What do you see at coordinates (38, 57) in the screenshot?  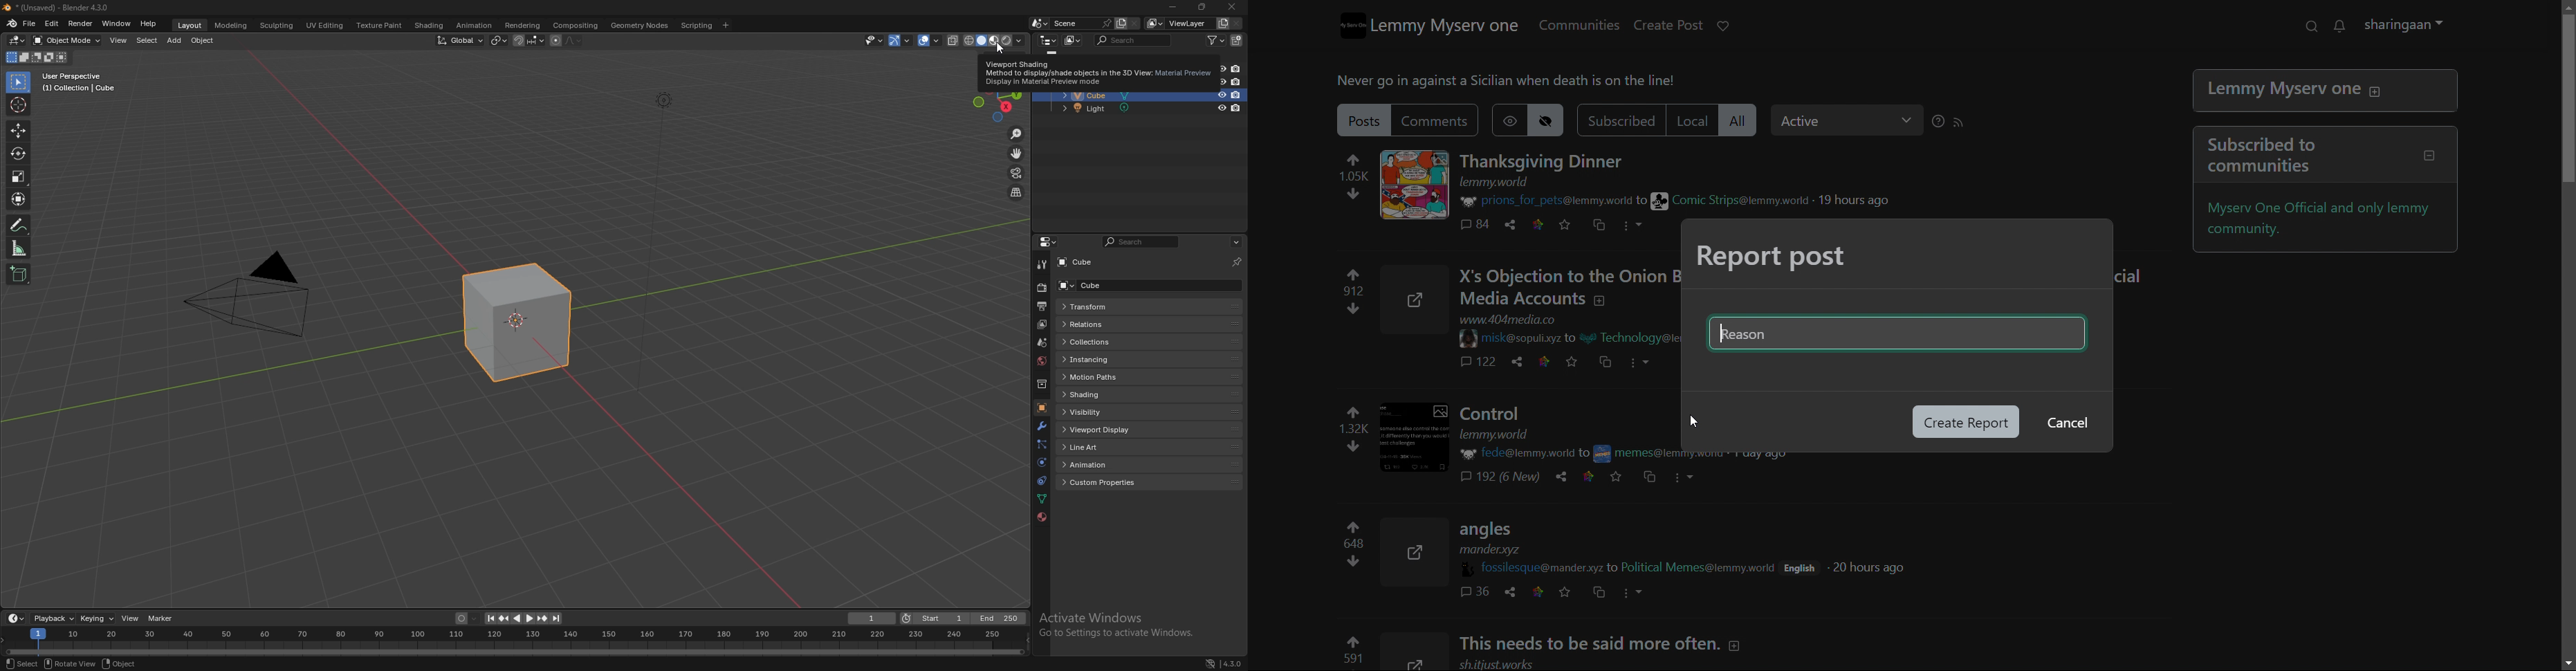 I see `mode` at bounding box center [38, 57].